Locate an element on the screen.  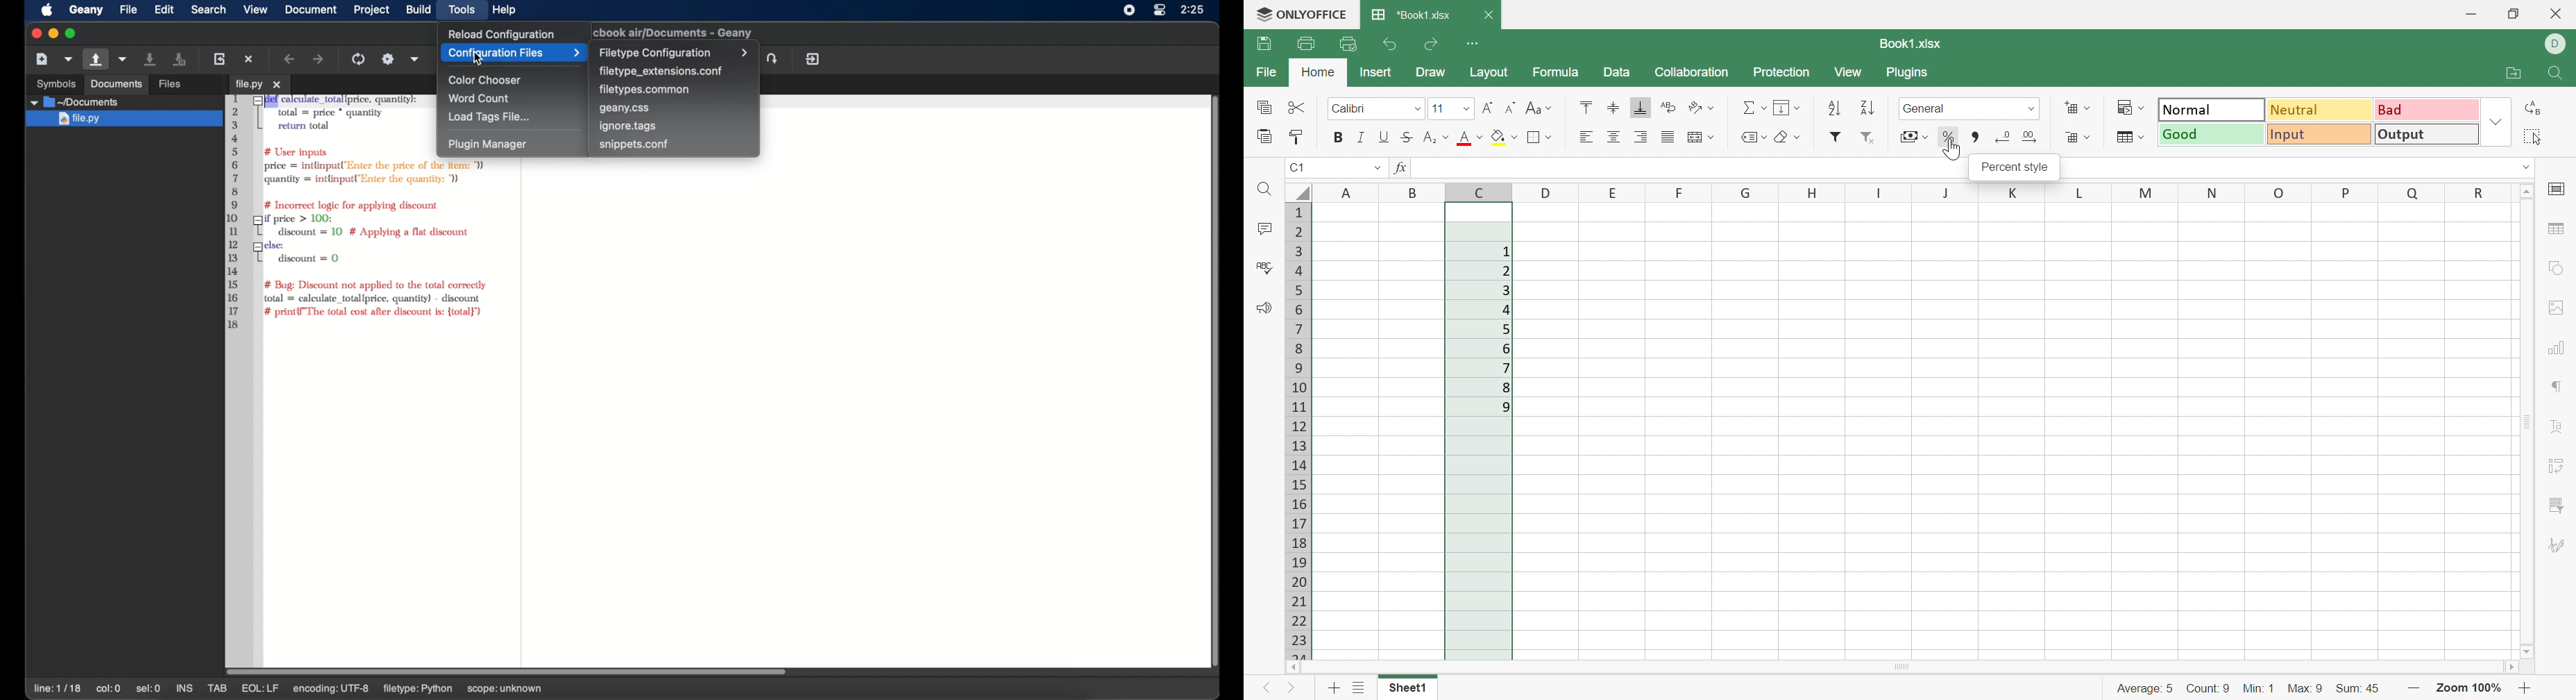
Find is located at coordinates (1262, 190).